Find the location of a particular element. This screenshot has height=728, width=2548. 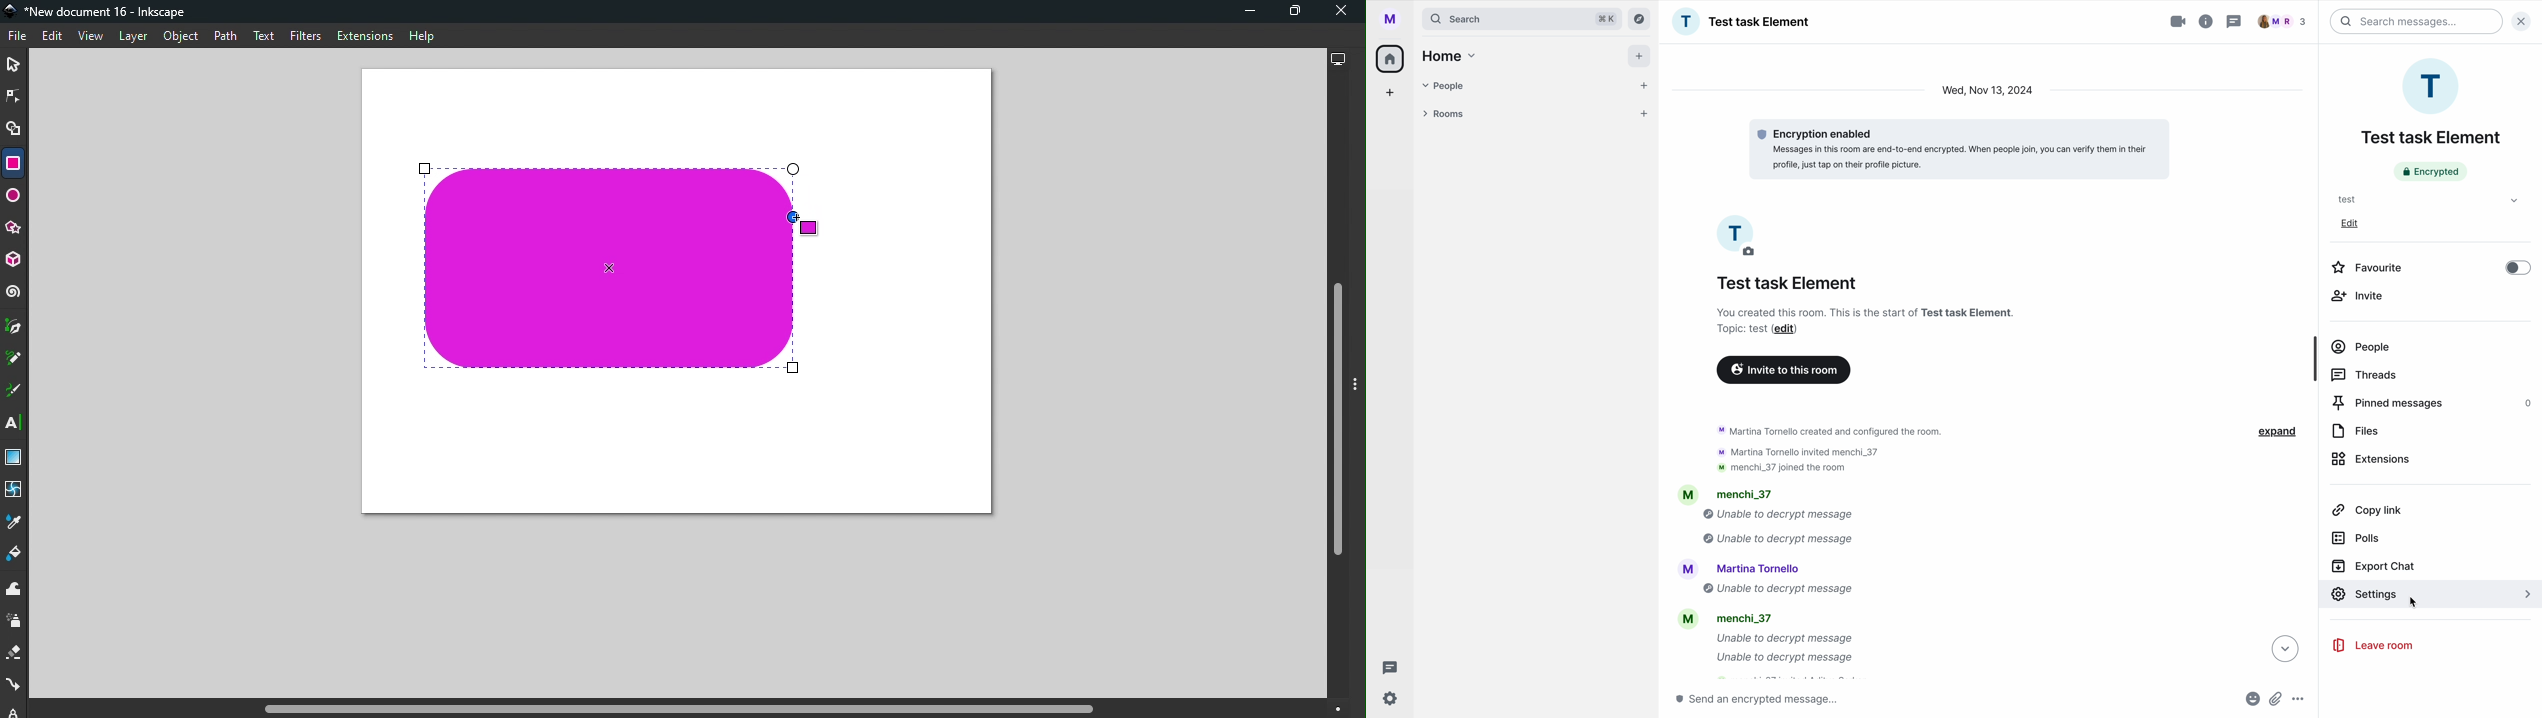

activity chat is located at coordinates (1817, 548).